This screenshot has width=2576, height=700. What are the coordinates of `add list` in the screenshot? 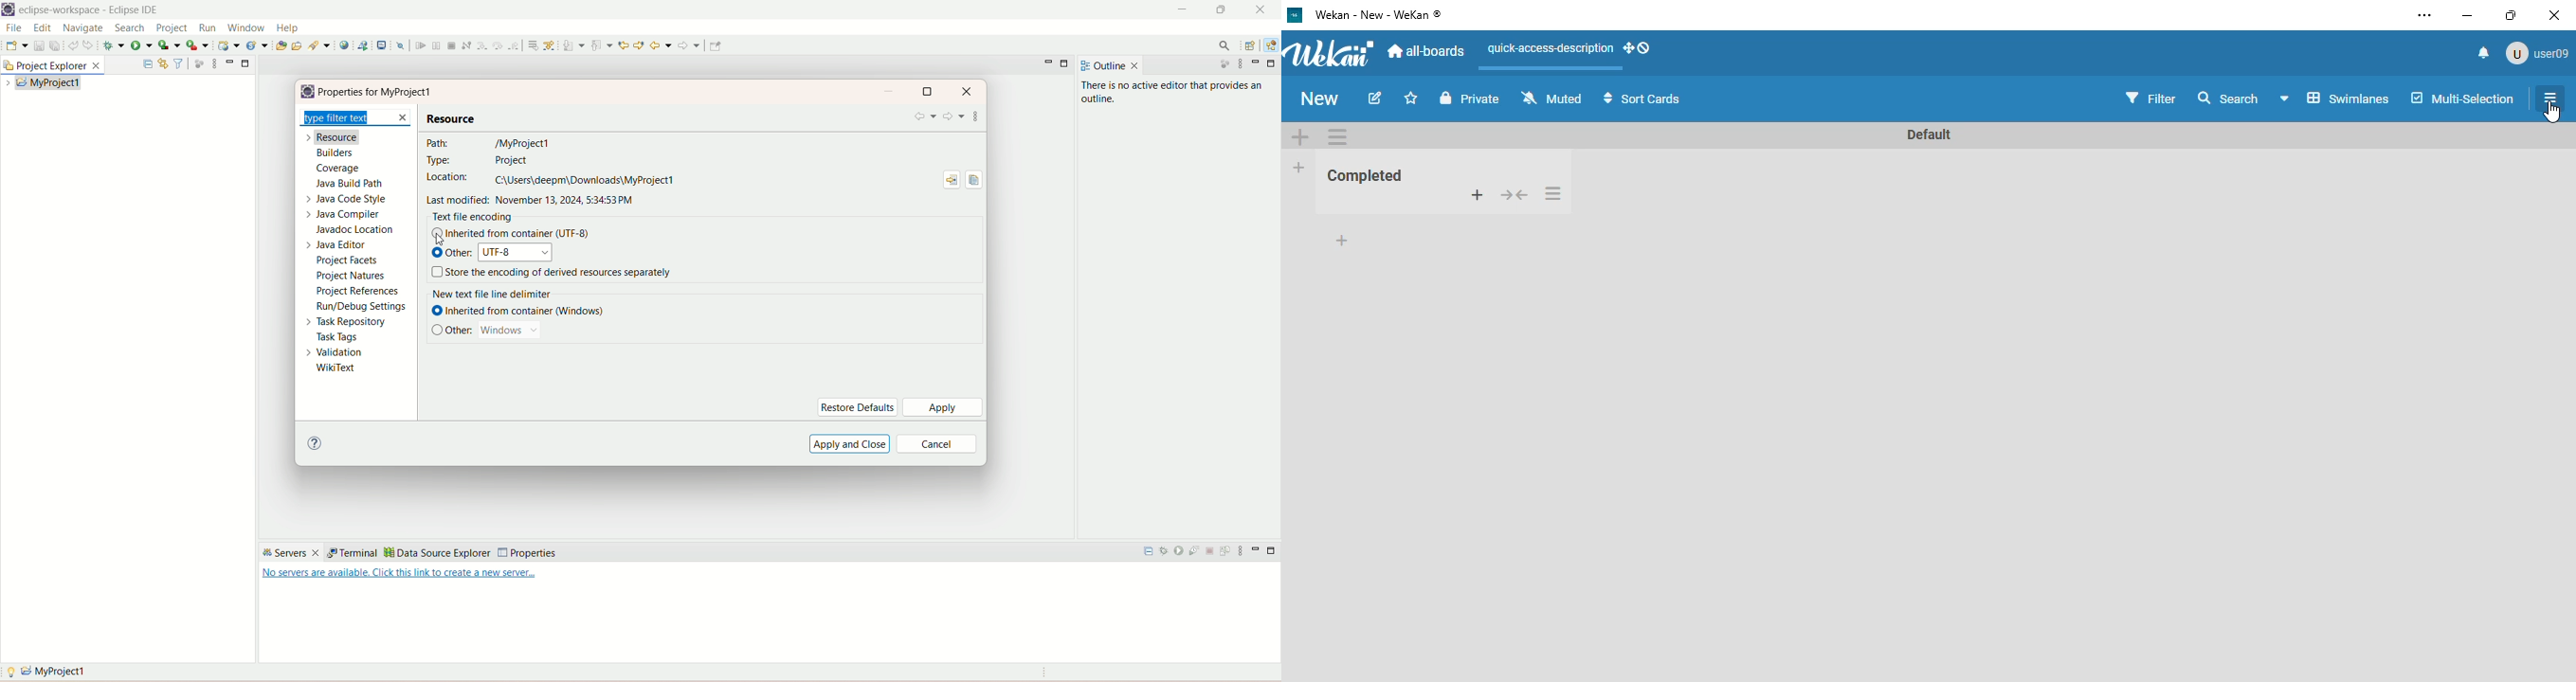 It's located at (1300, 171).